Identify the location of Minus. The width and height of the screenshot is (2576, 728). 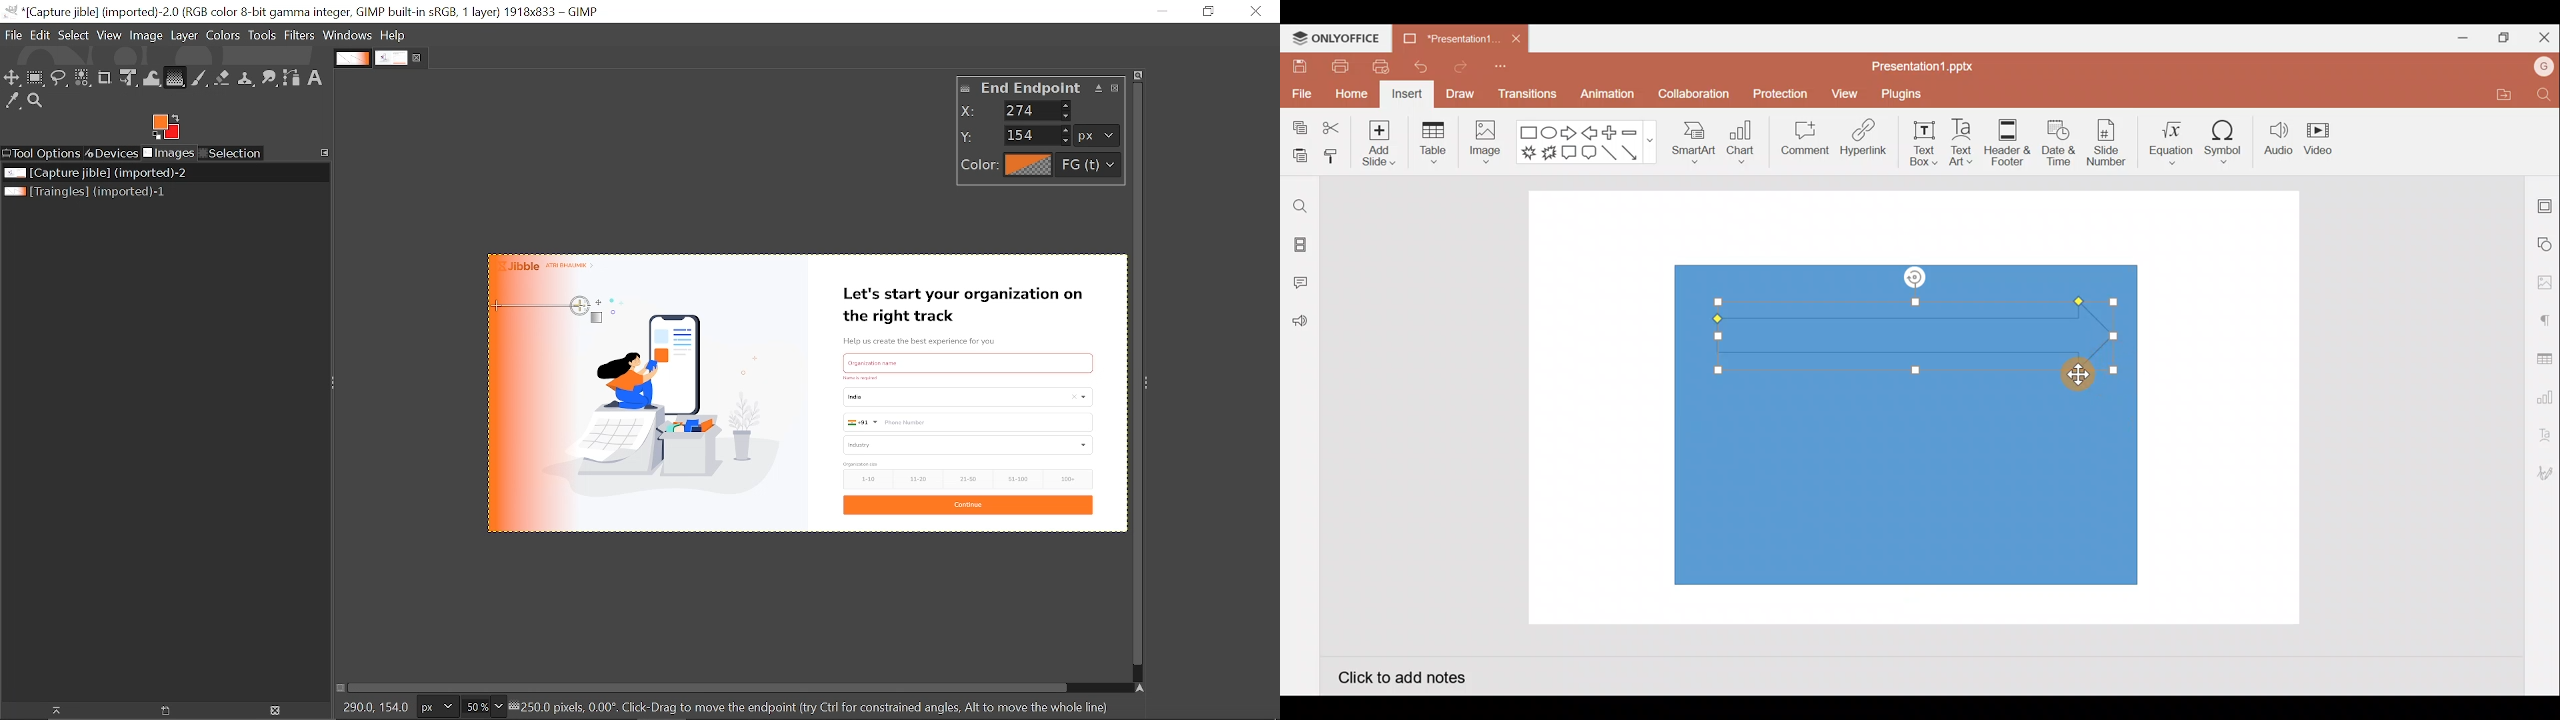
(1637, 131).